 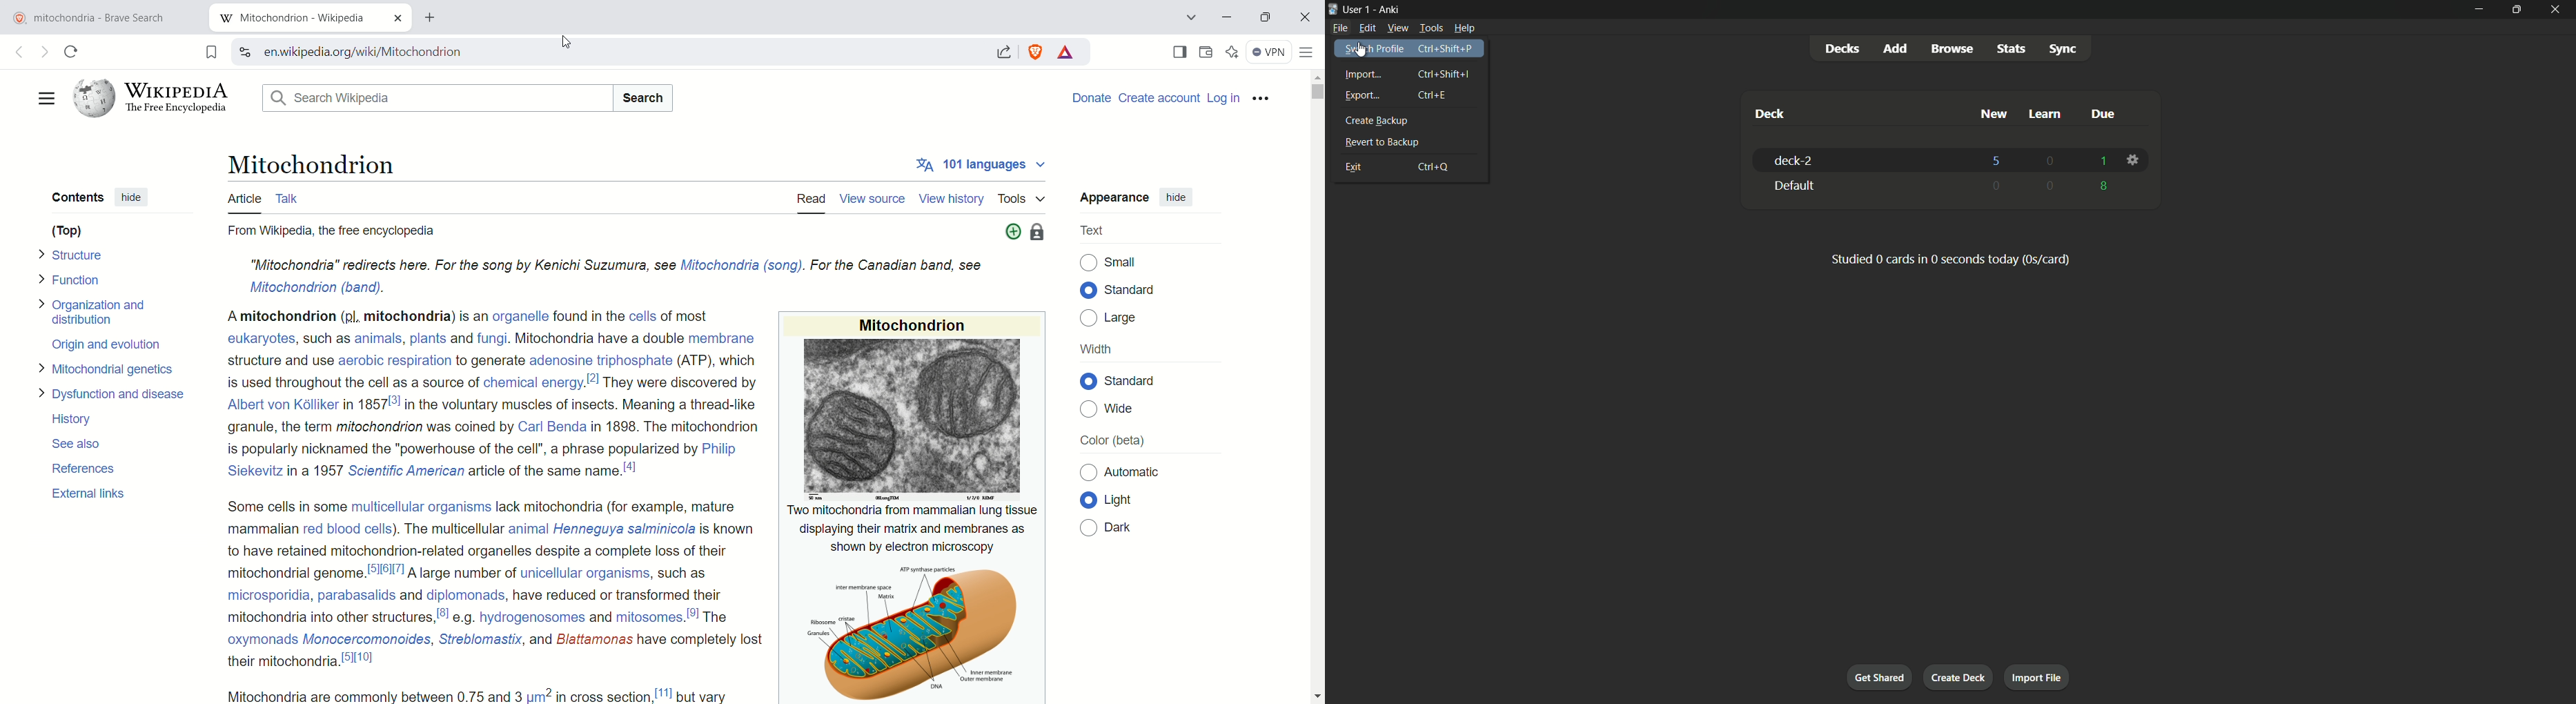 I want to click on Studied 0 cards in 0 seconds today (0s/card), so click(x=1951, y=259).